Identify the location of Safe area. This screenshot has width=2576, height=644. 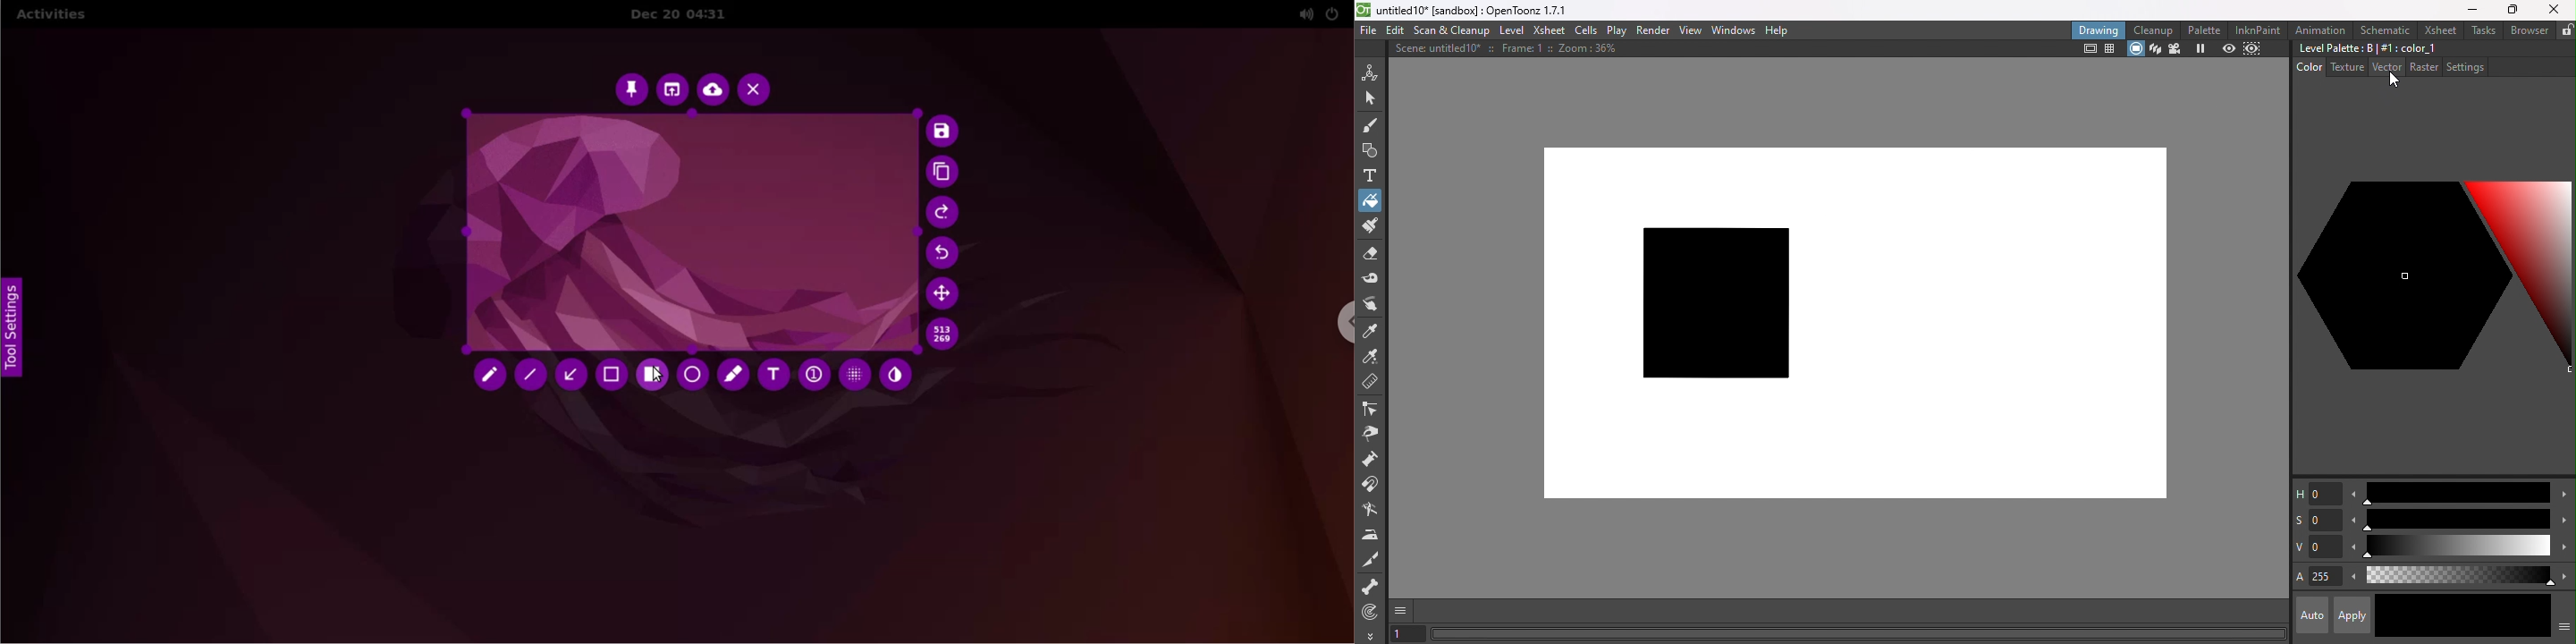
(2088, 49).